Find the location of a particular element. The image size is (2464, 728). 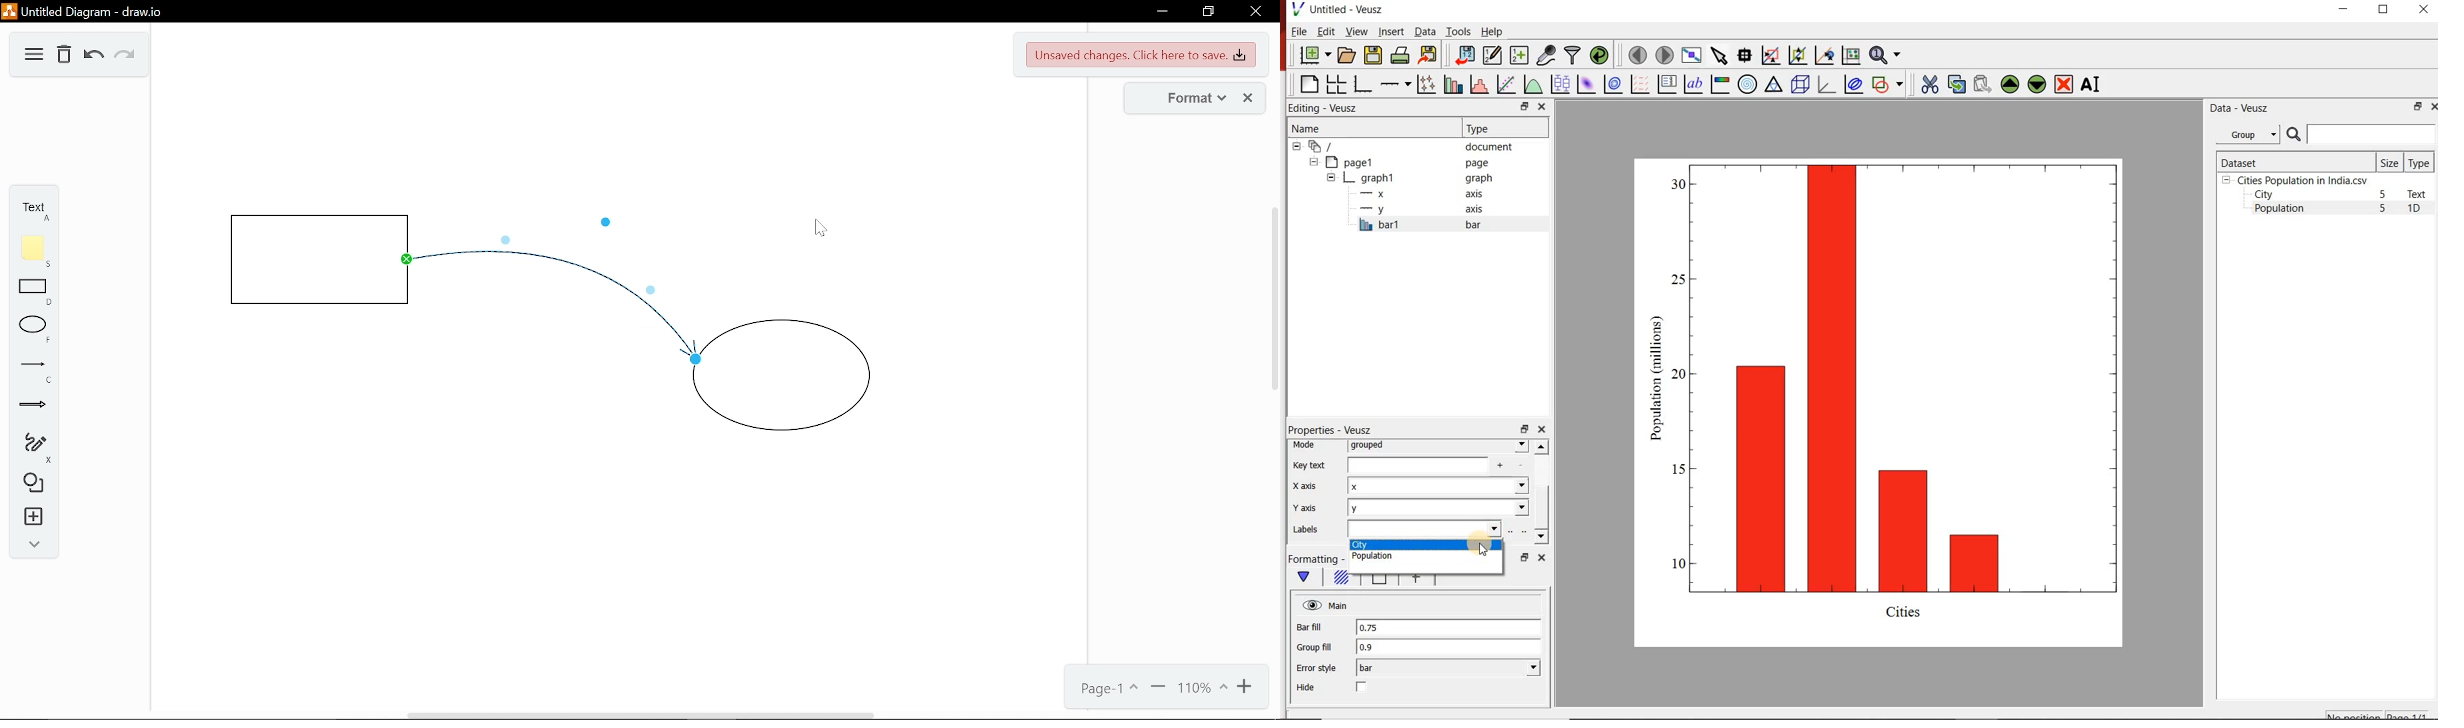

renames the selected widget is located at coordinates (2092, 84).